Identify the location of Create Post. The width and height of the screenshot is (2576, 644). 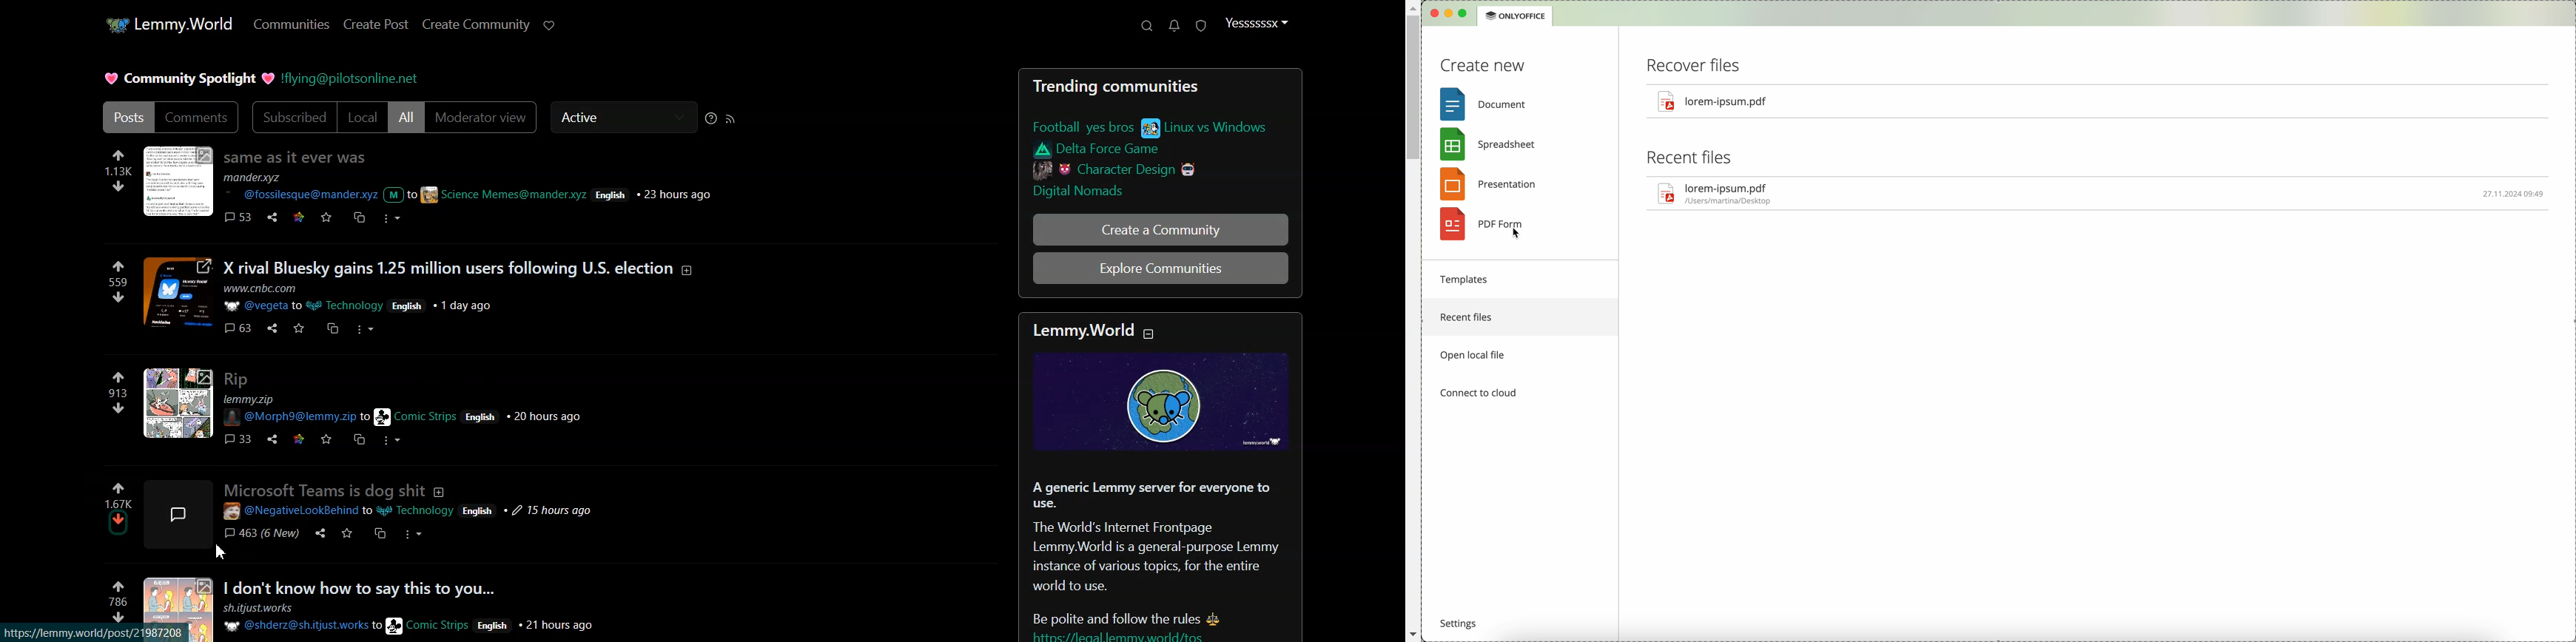
(376, 24).